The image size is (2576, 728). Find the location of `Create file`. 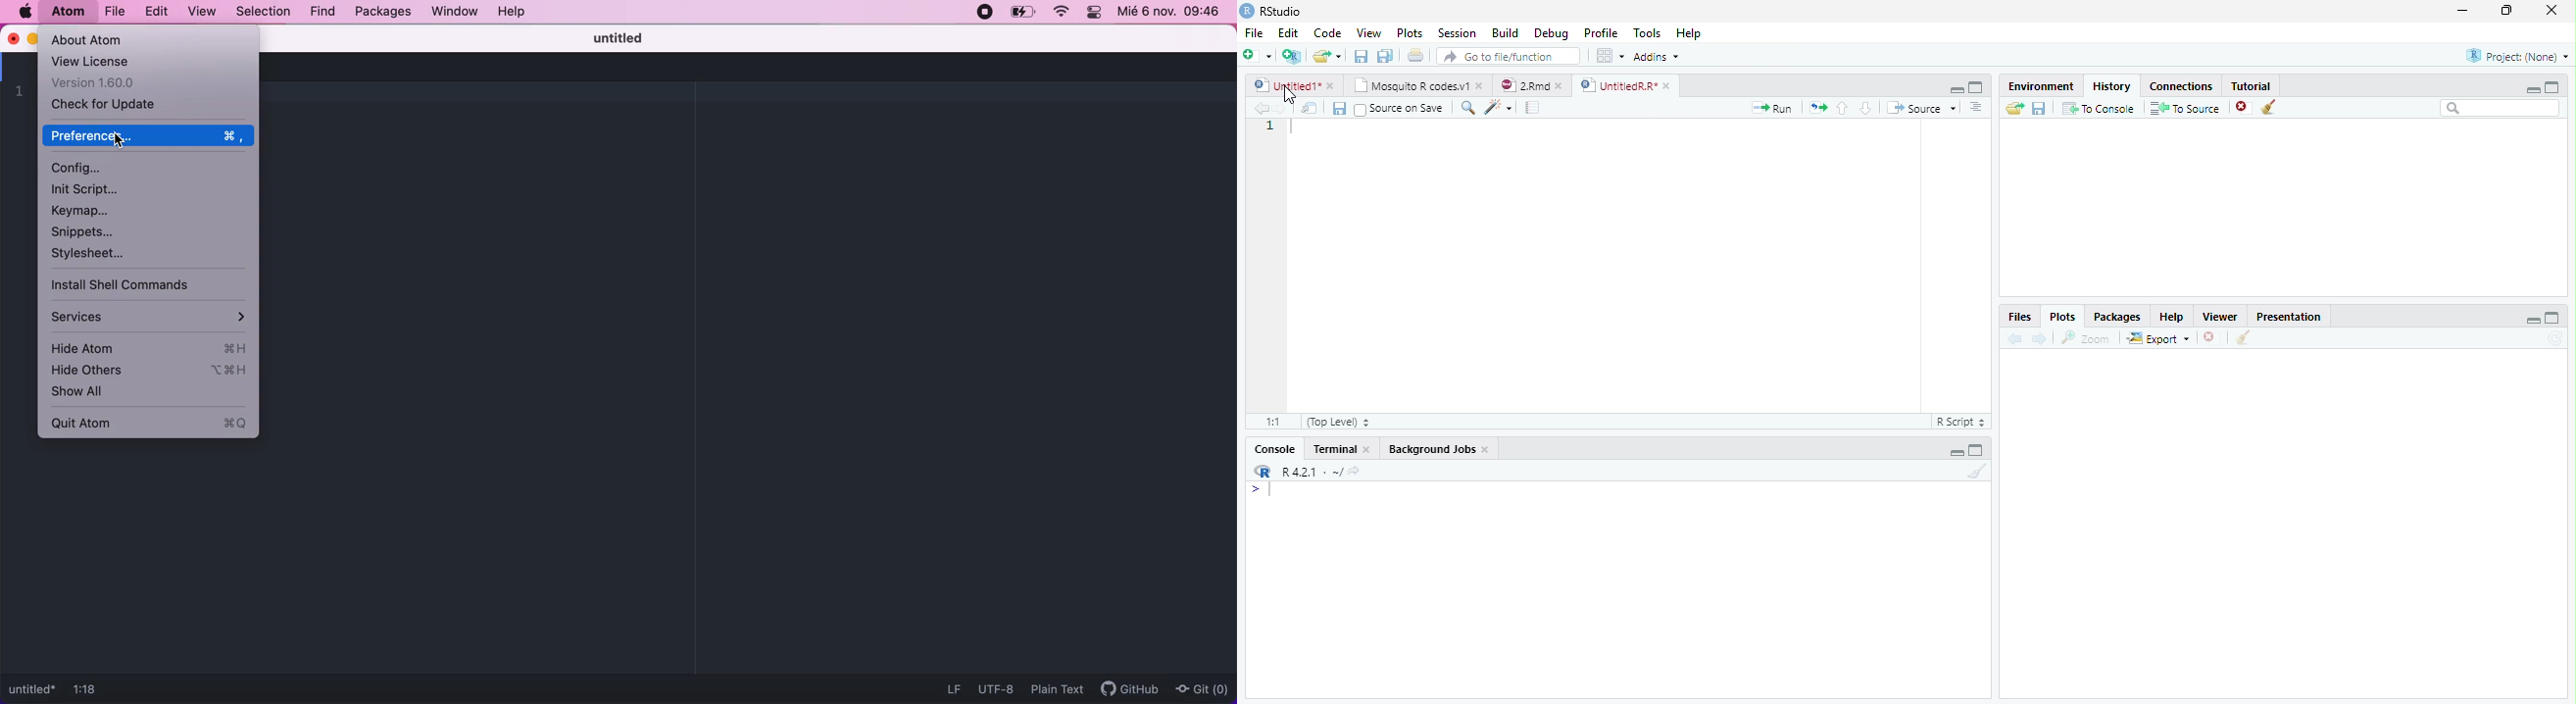

Create file is located at coordinates (1258, 57).